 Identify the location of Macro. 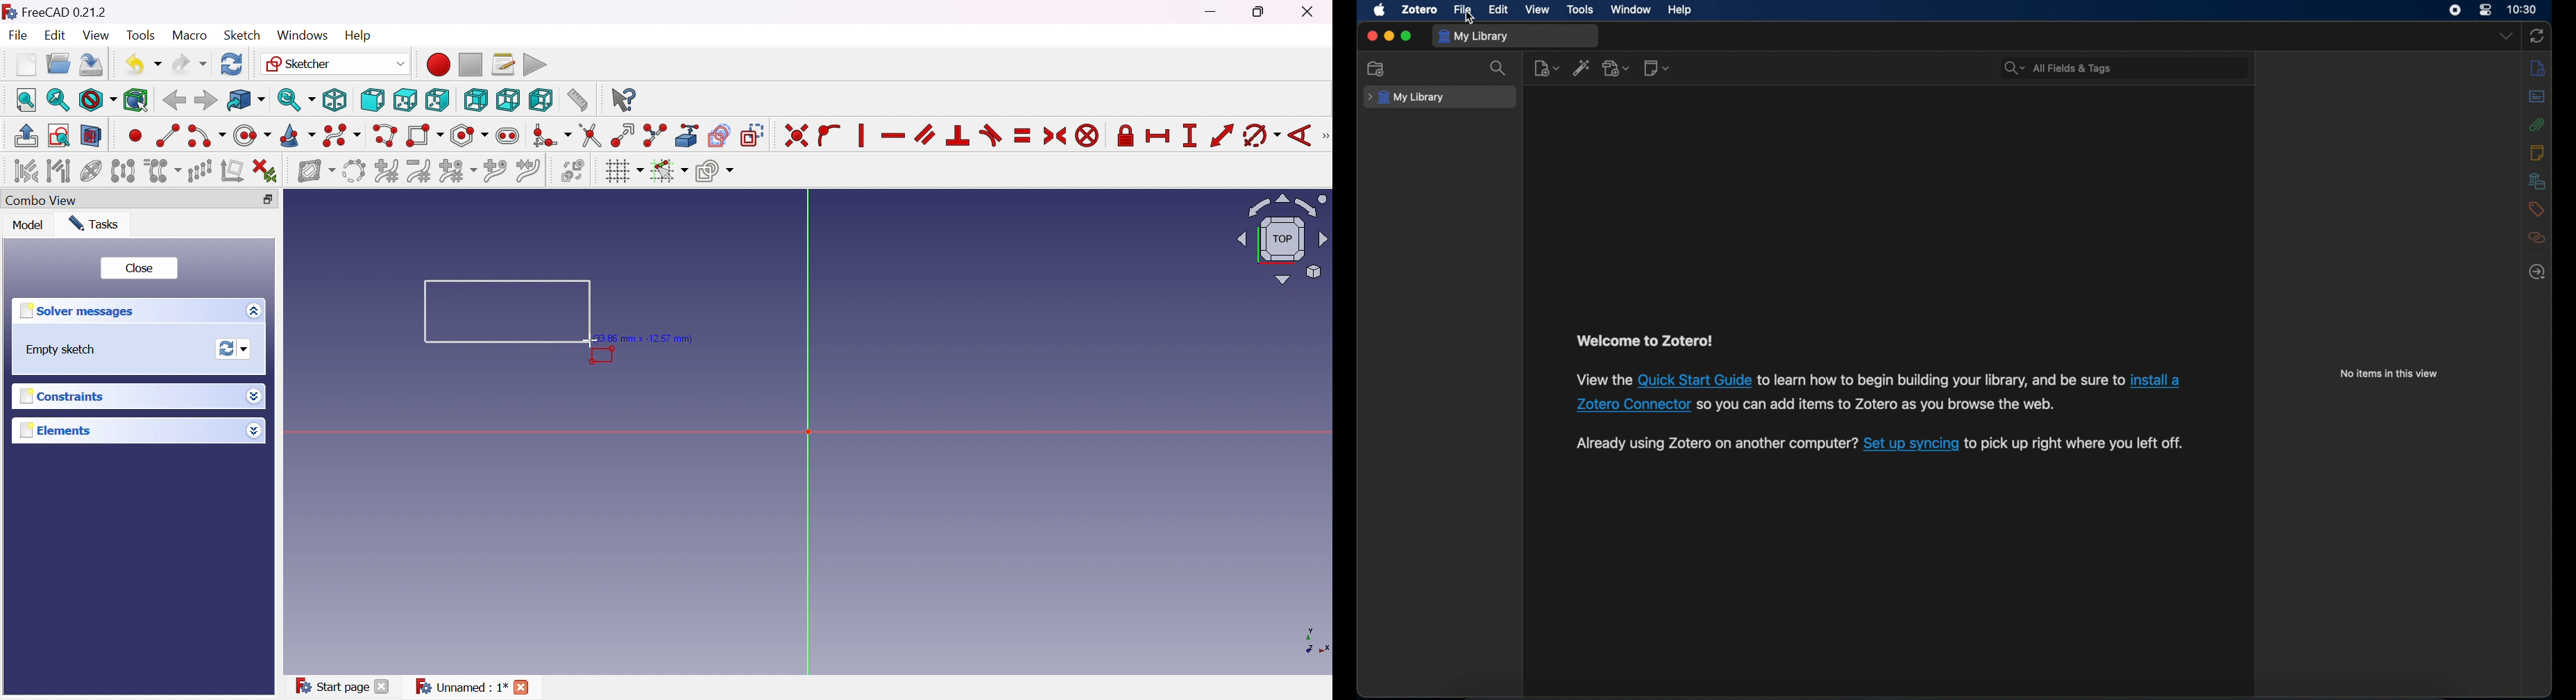
(188, 35).